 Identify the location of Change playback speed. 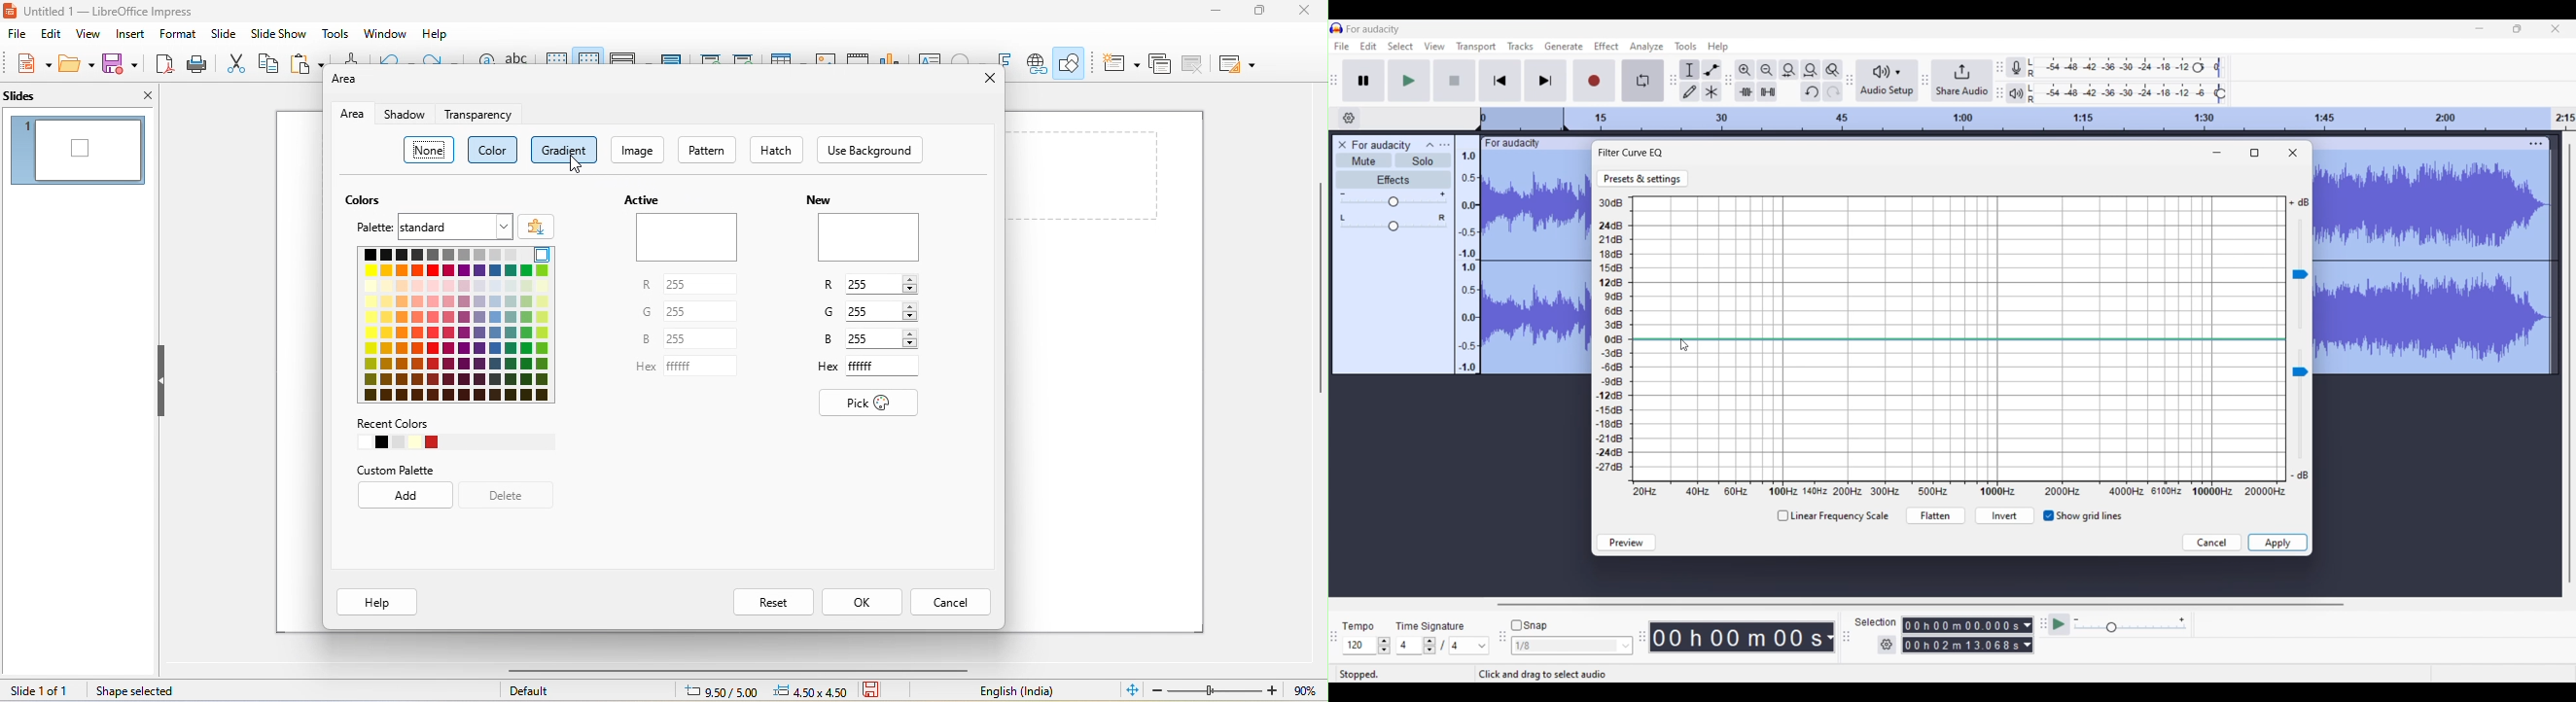
(2130, 628).